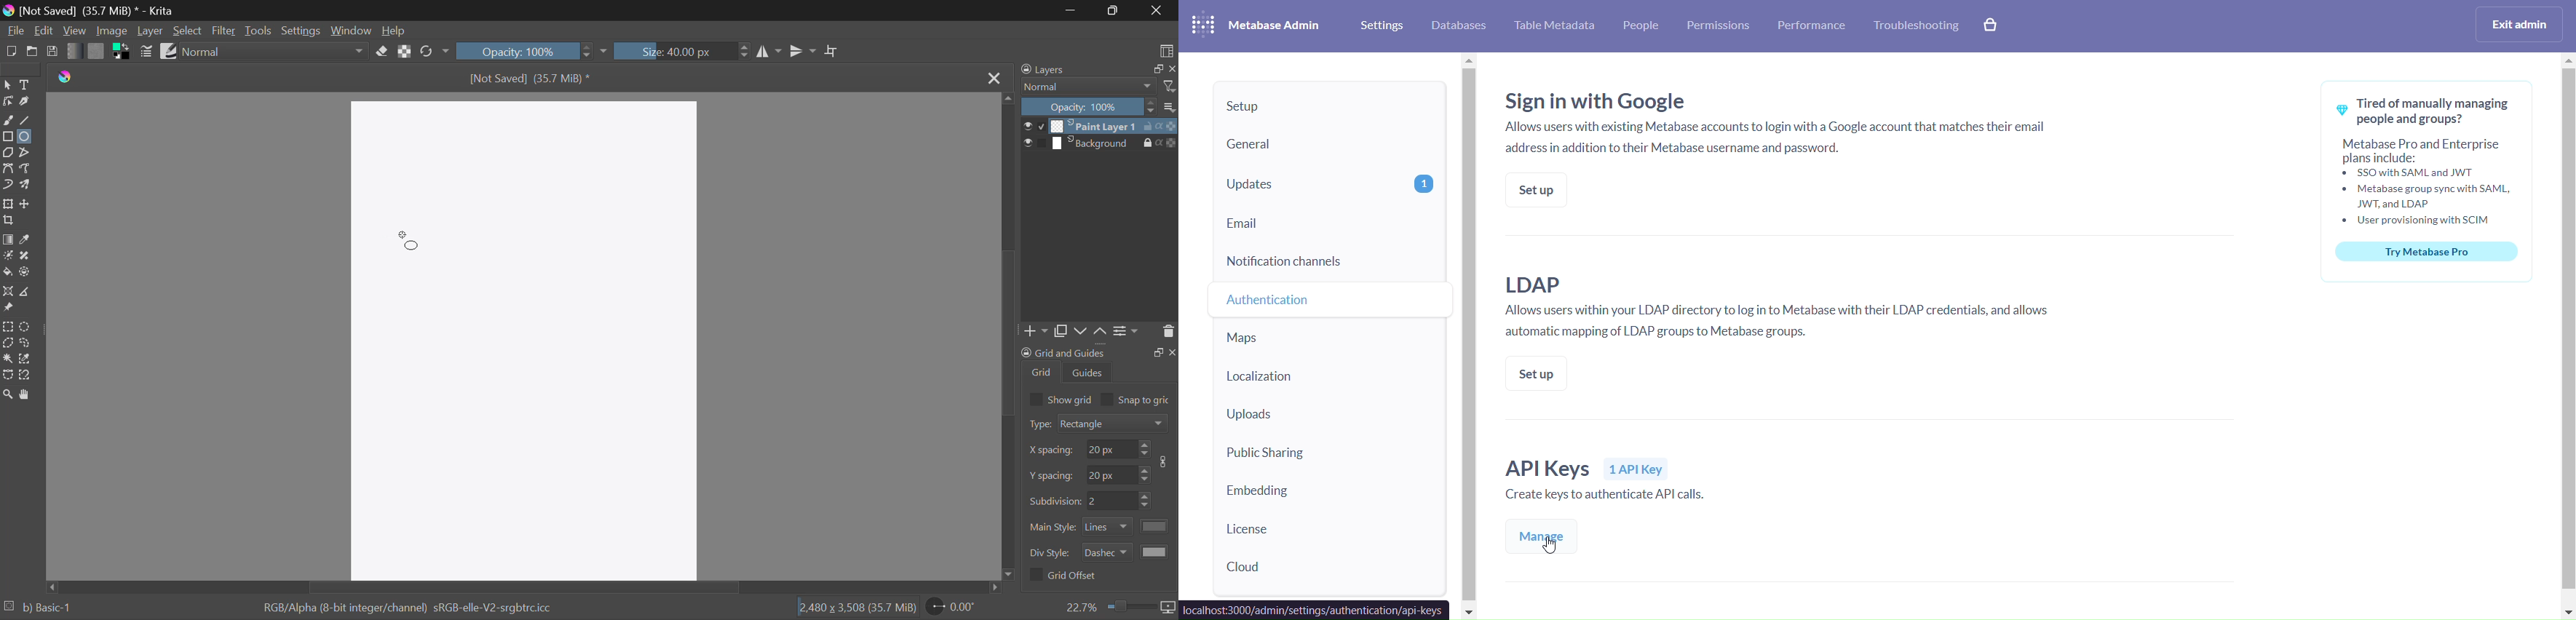  Describe the element at coordinates (1331, 299) in the screenshot. I see `authentiaction` at that location.